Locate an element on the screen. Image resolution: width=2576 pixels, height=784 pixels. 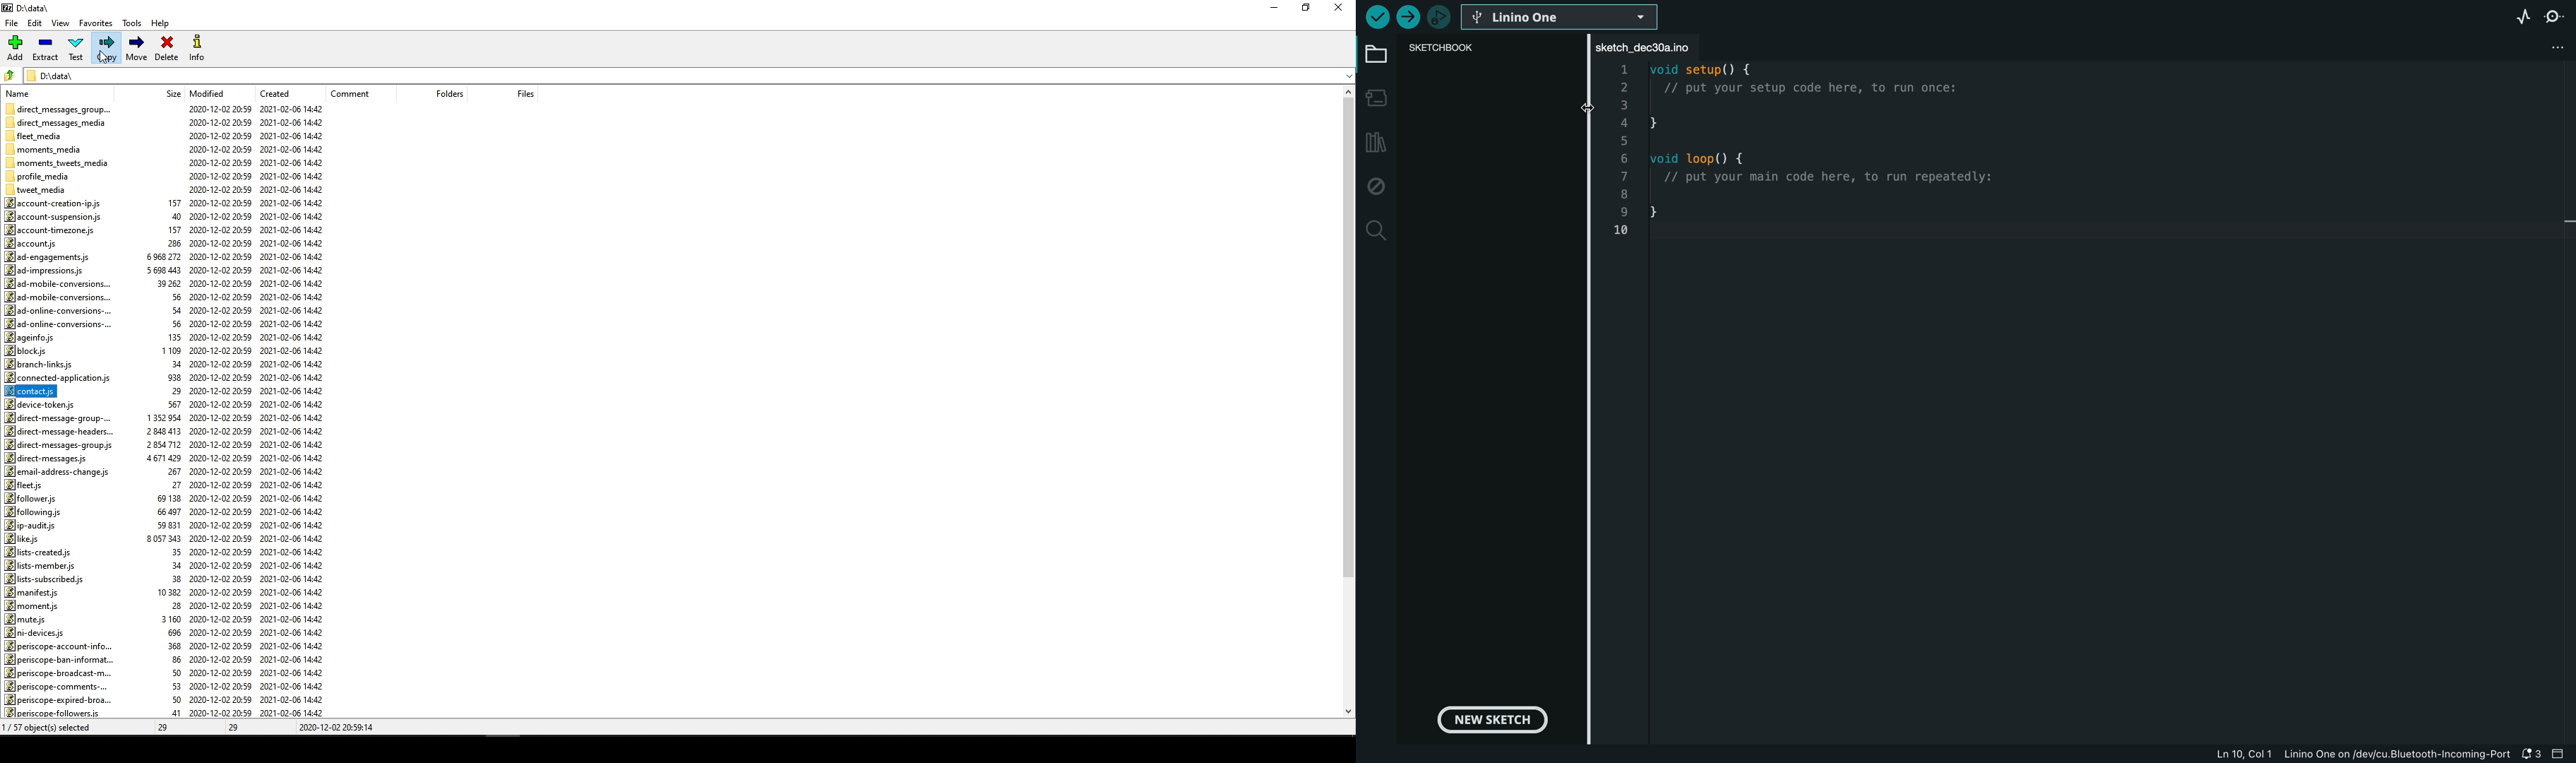
sketch book is located at coordinates (1450, 49).